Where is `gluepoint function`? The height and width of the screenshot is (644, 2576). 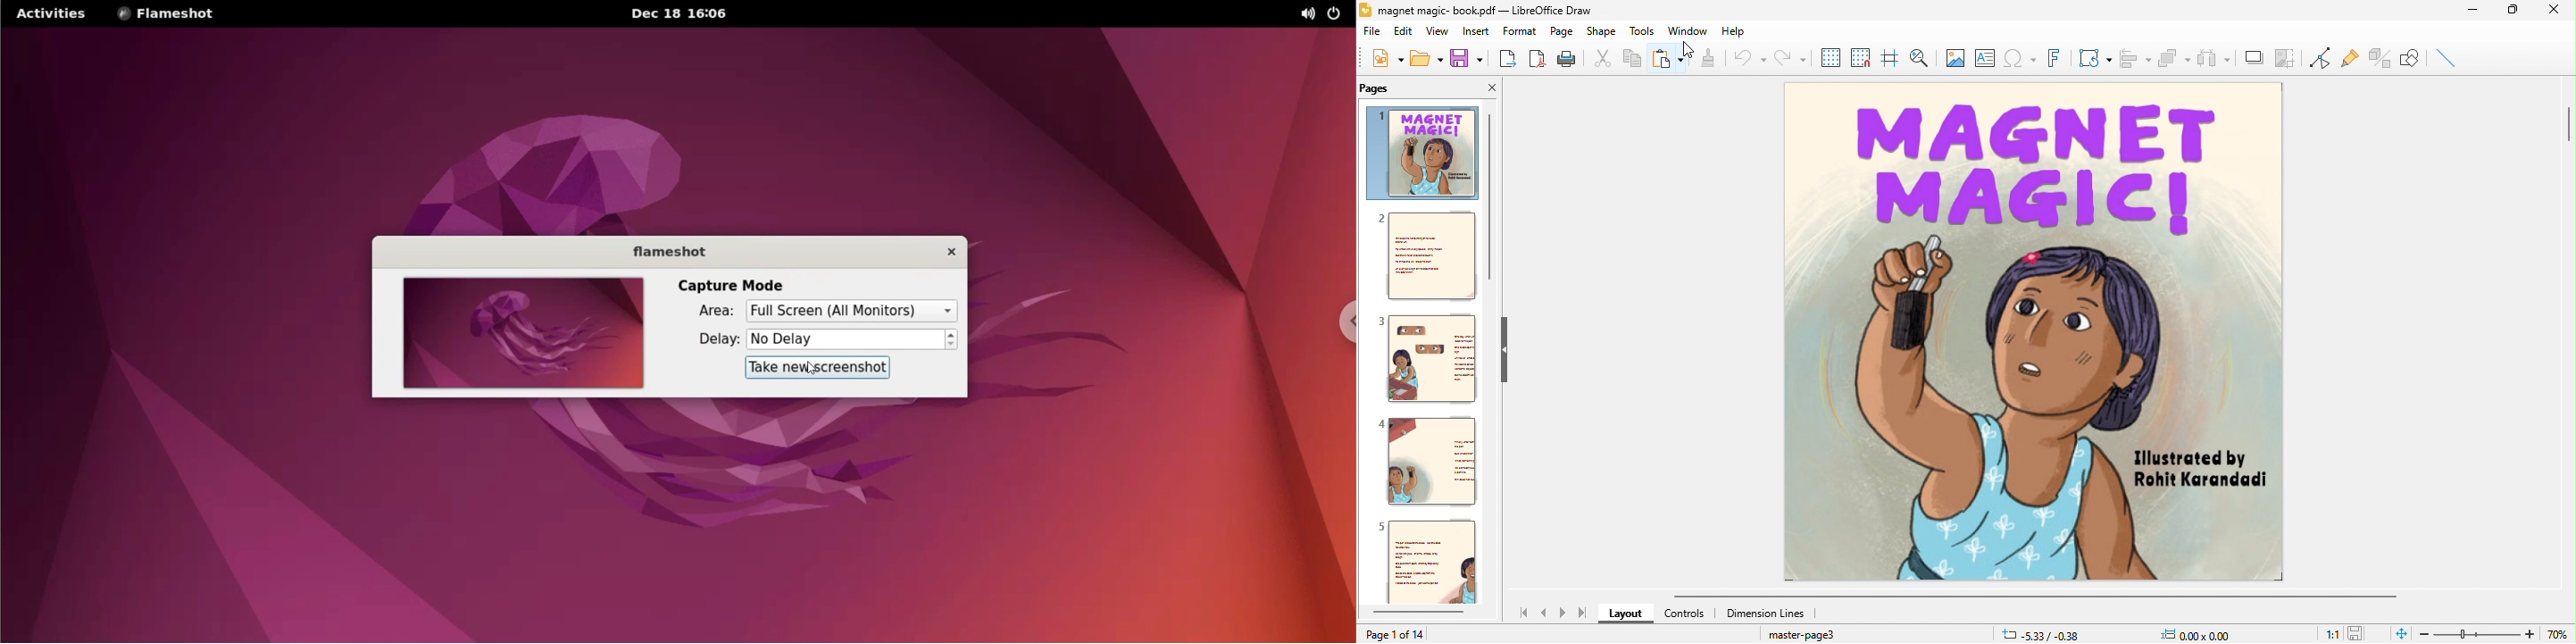
gluepoint function is located at coordinates (2348, 60).